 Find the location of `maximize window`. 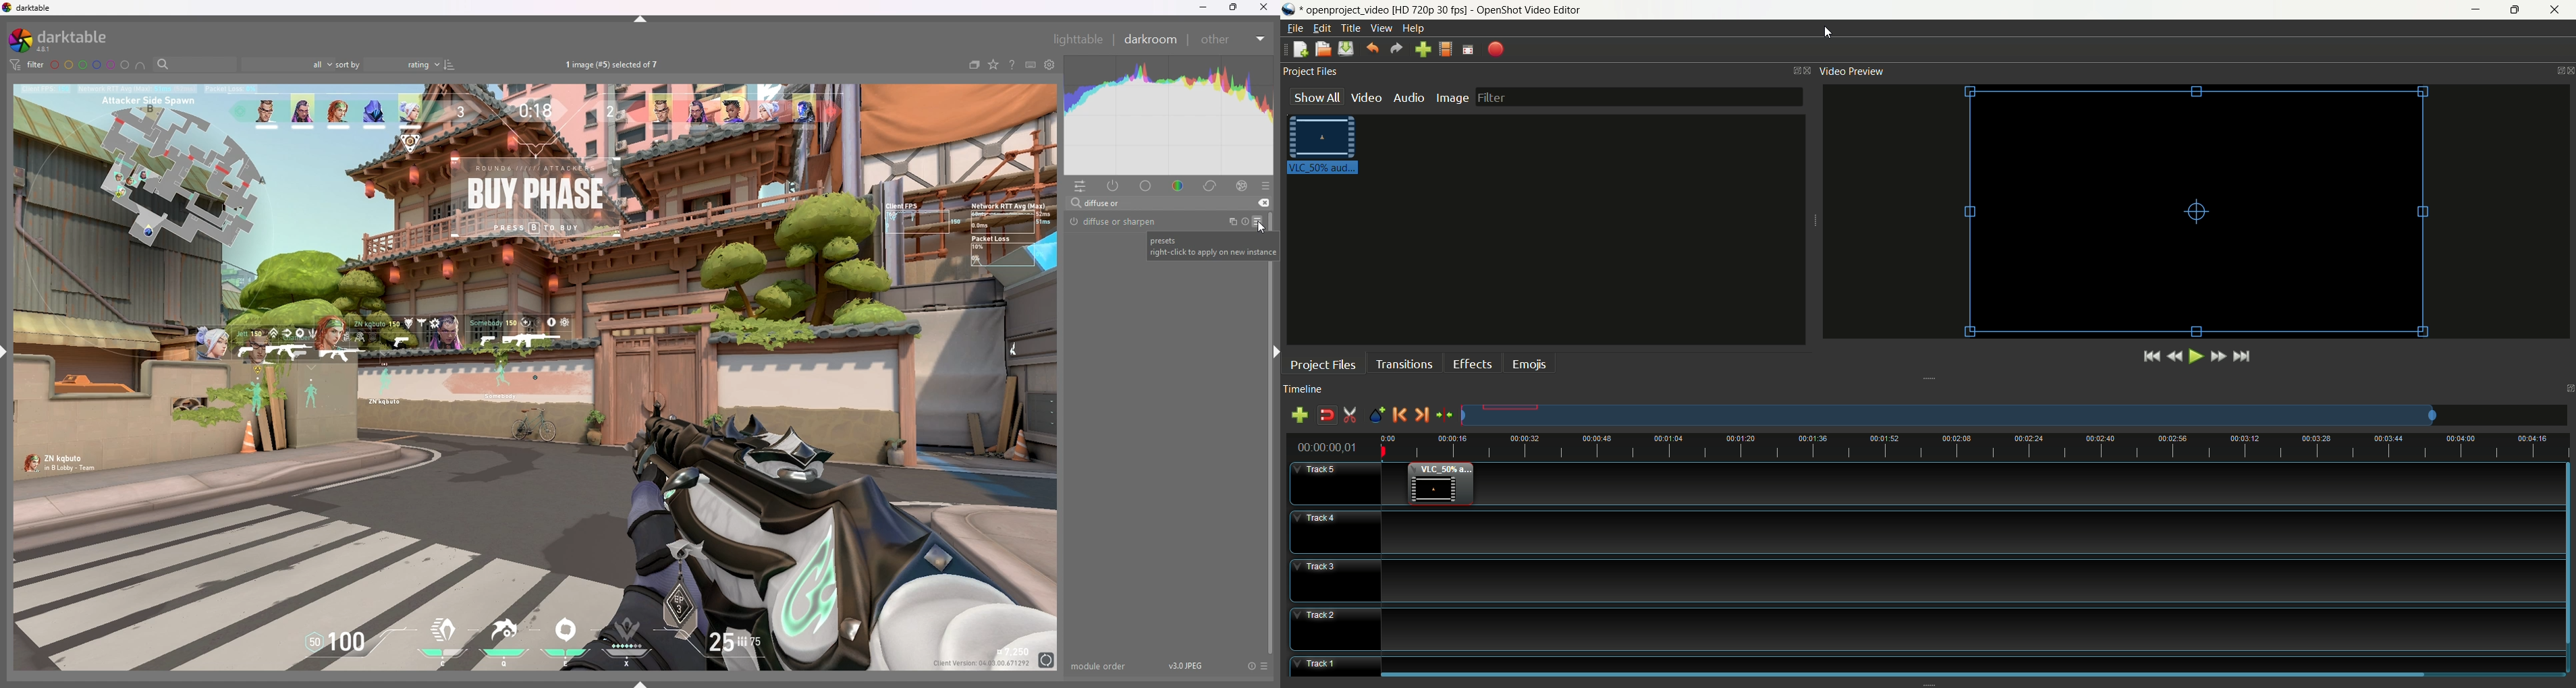

maximize window is located at coordinates (1794, 71).